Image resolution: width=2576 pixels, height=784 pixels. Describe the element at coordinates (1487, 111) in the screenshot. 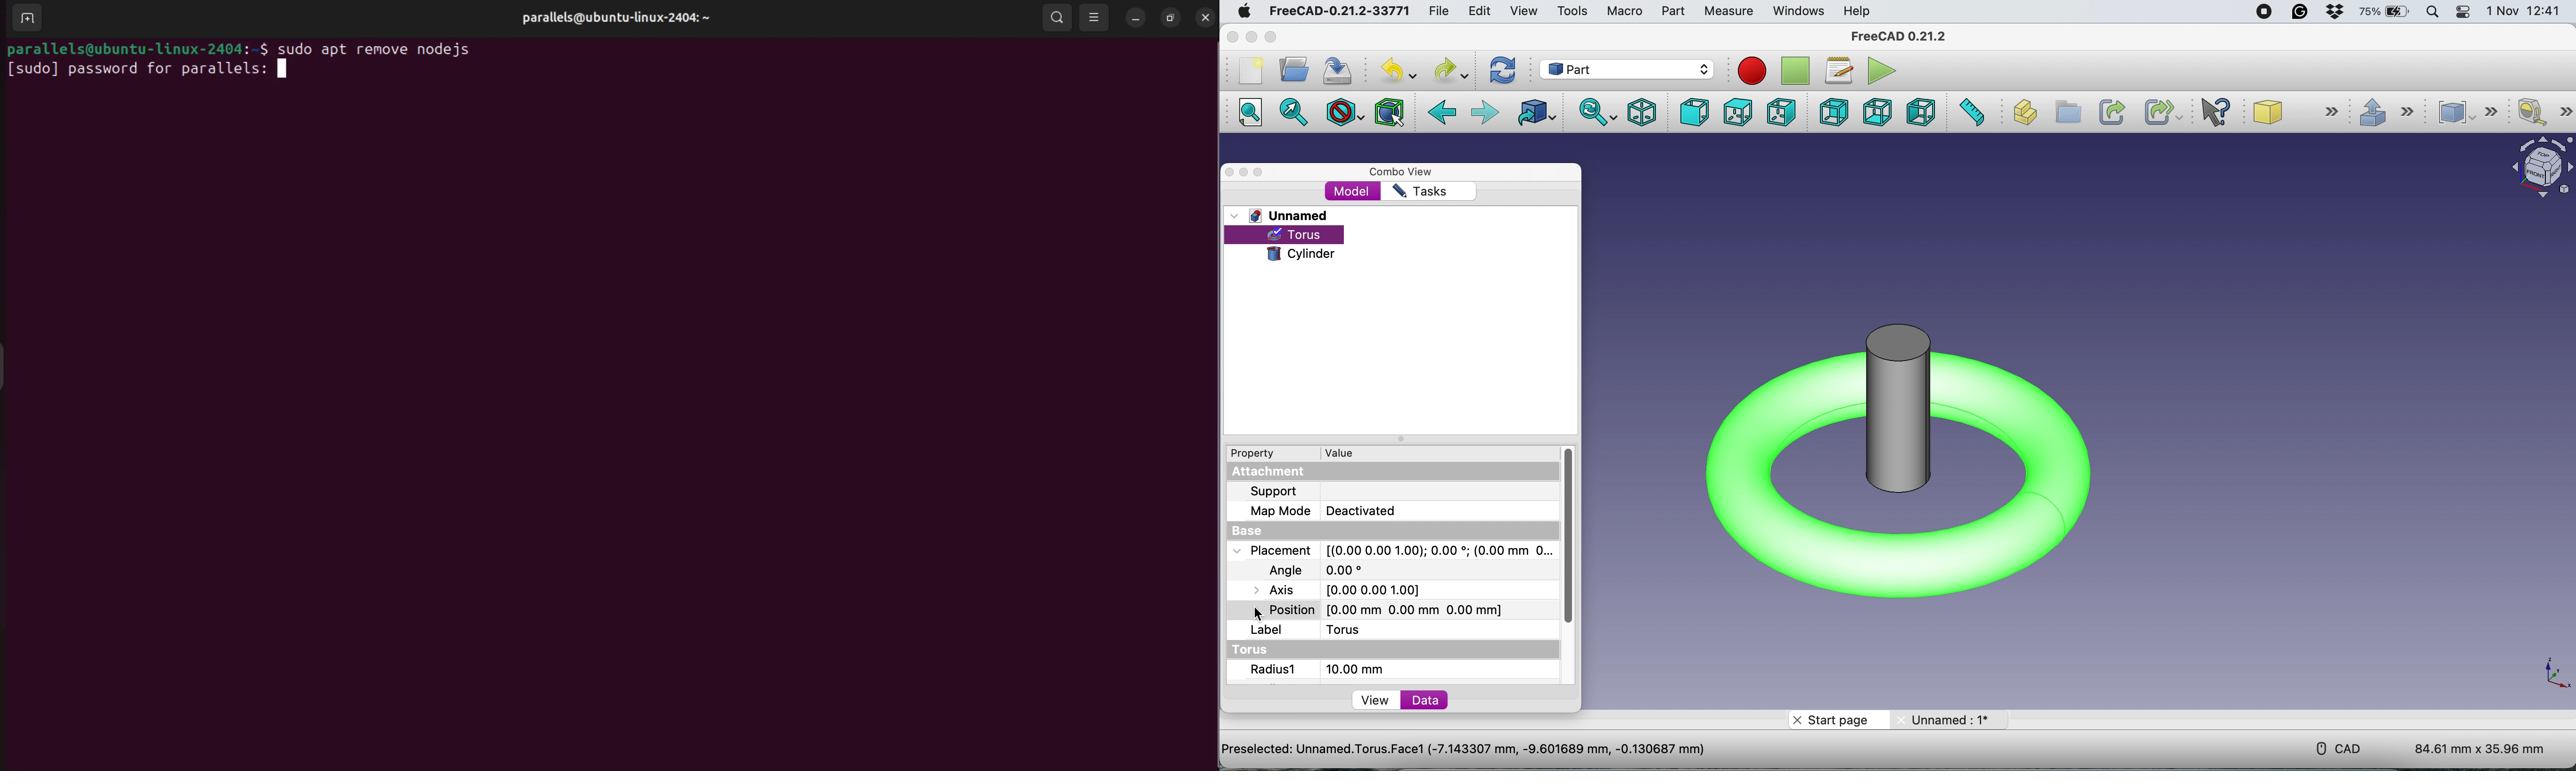

I see `foward` at that location.